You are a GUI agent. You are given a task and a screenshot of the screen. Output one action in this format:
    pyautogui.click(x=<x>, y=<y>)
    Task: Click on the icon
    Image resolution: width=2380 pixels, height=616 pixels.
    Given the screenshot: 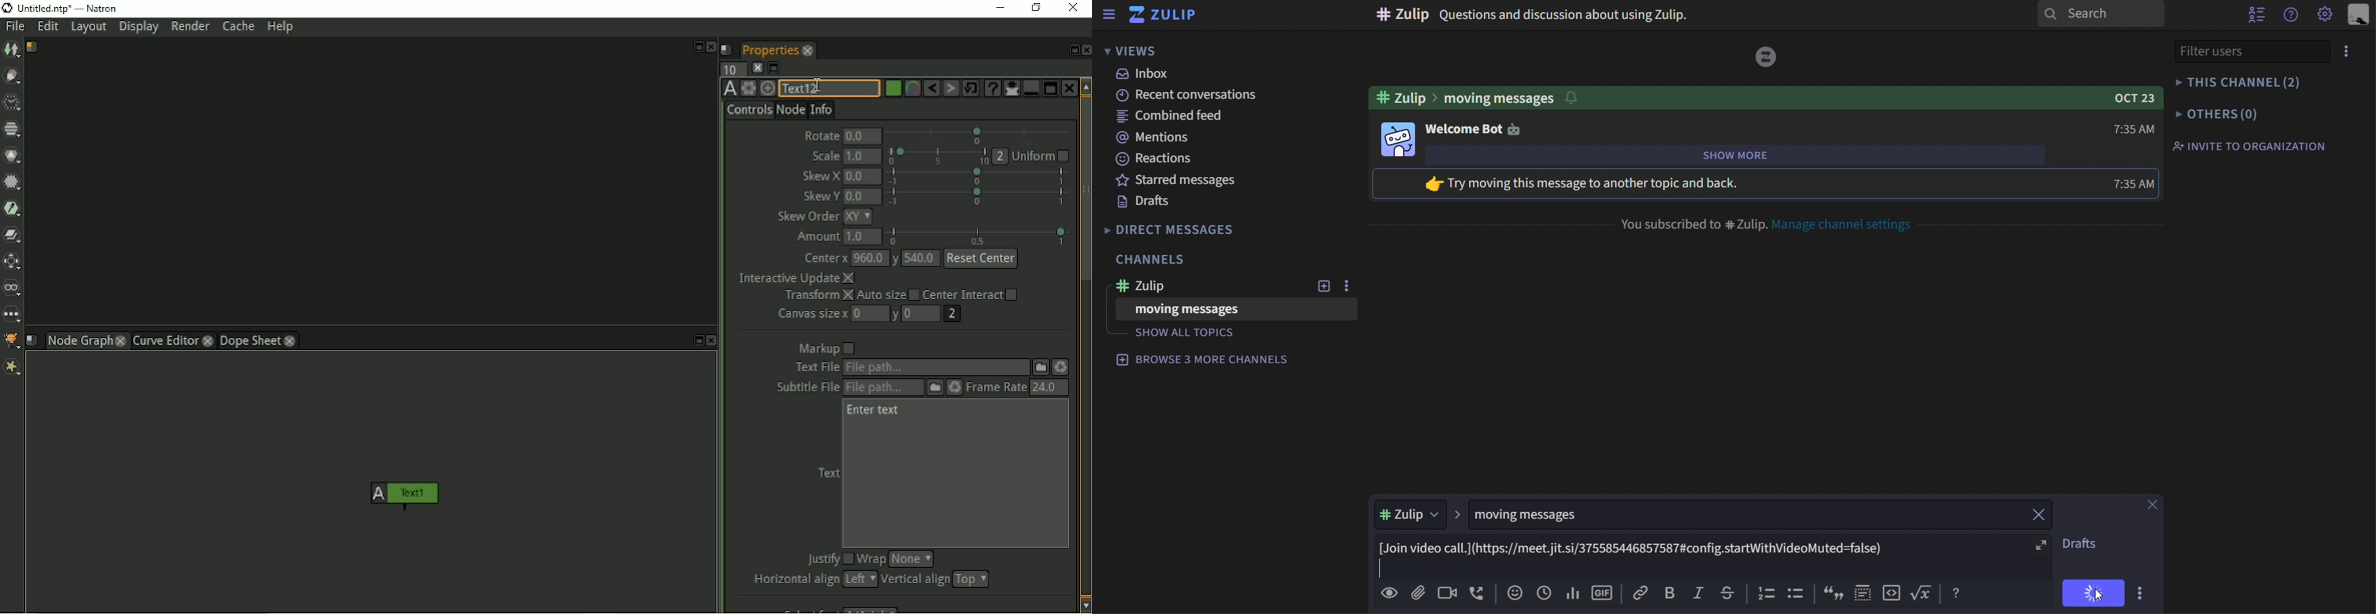 What is the action you would take?
    pyautogui.click(x=1864, y=592)
    